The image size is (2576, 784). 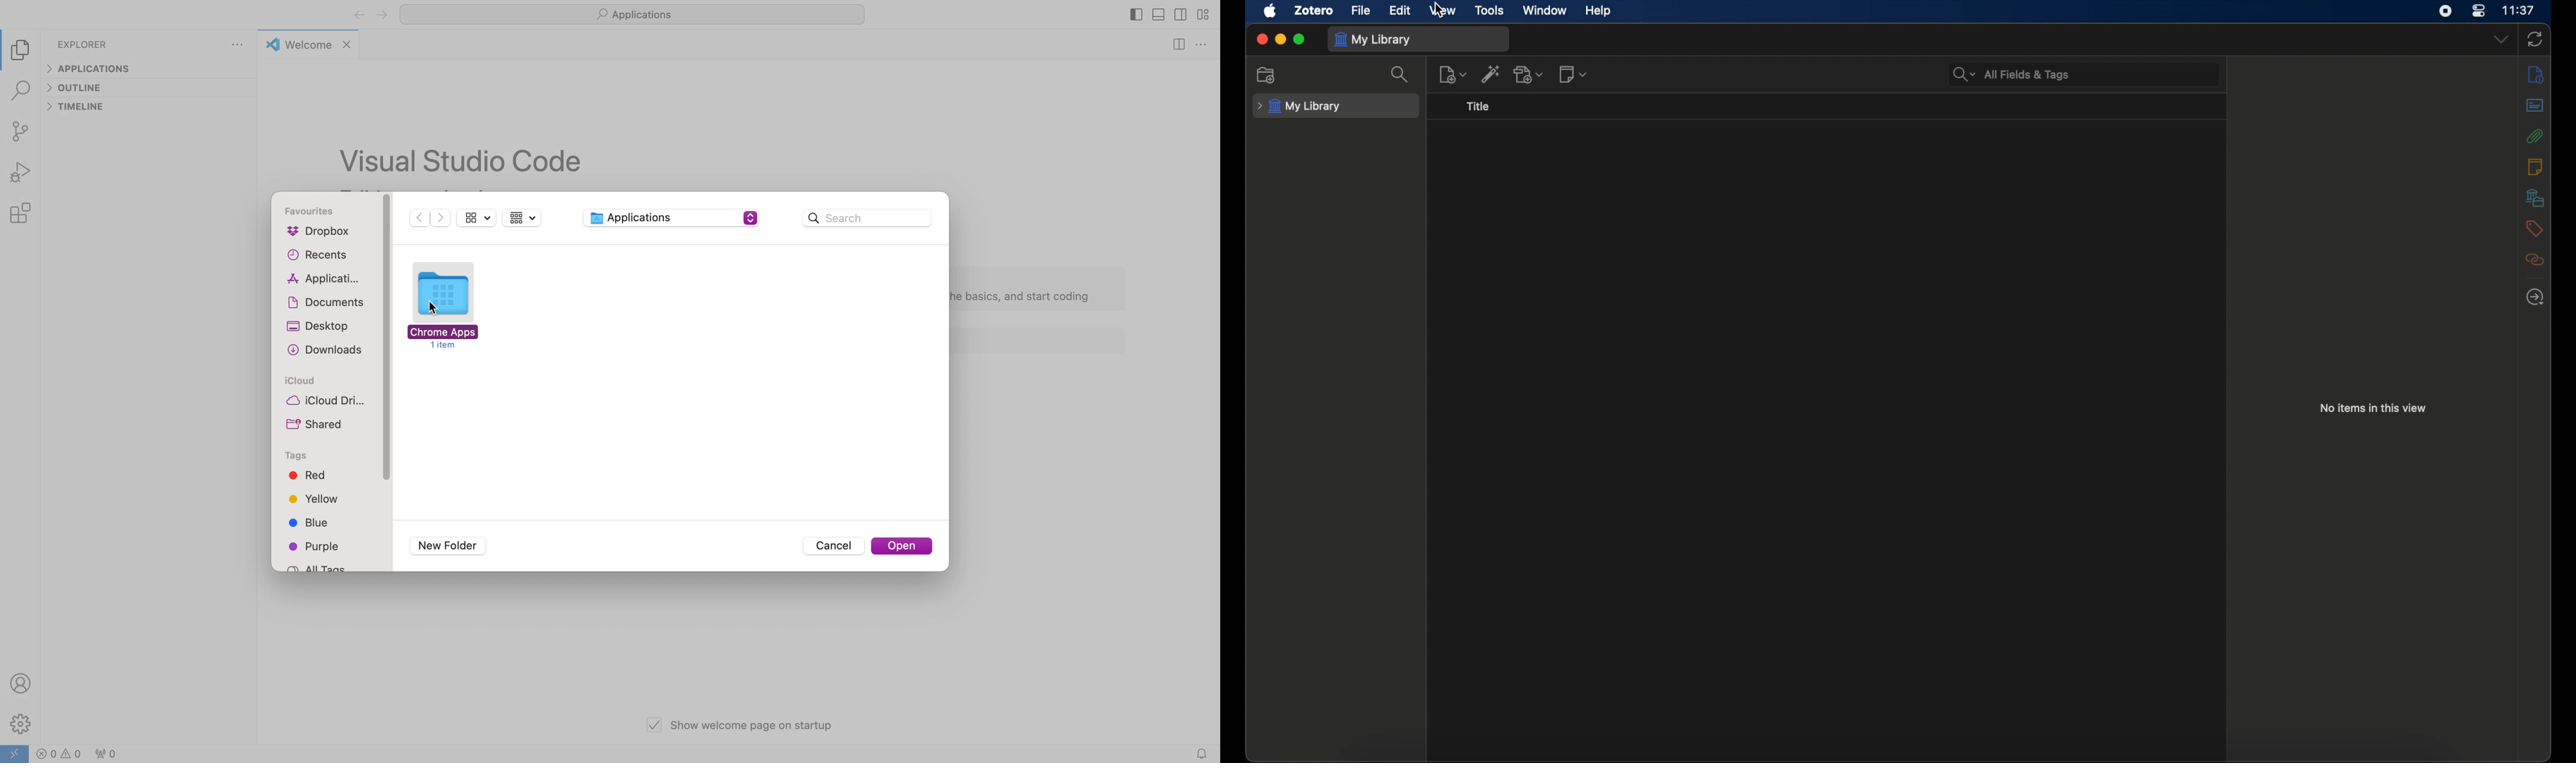 What do you see at coordinates (1300, 40) in the screenshot?
I see `maximize` at bounding box center [1300, 40].